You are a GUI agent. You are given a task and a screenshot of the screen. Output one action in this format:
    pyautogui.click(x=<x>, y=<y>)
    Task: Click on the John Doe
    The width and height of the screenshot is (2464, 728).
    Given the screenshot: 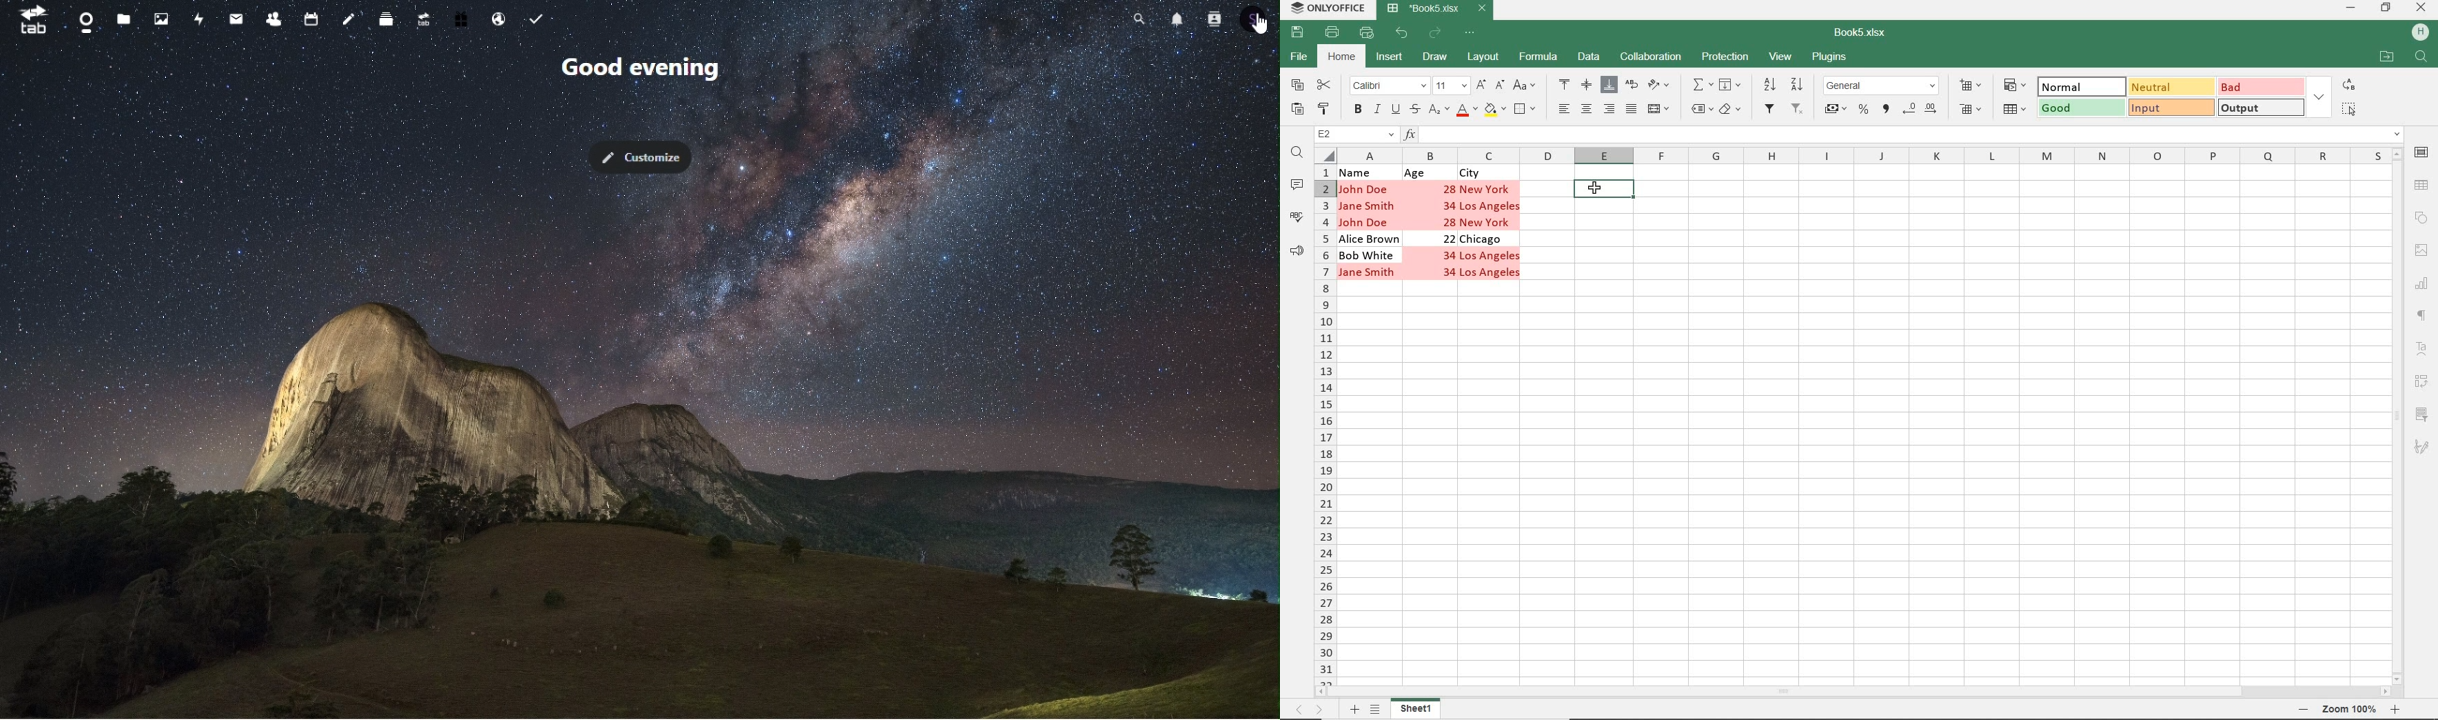 What is the action you would take?
    pyautogui.click(x=1363, y=188)
    